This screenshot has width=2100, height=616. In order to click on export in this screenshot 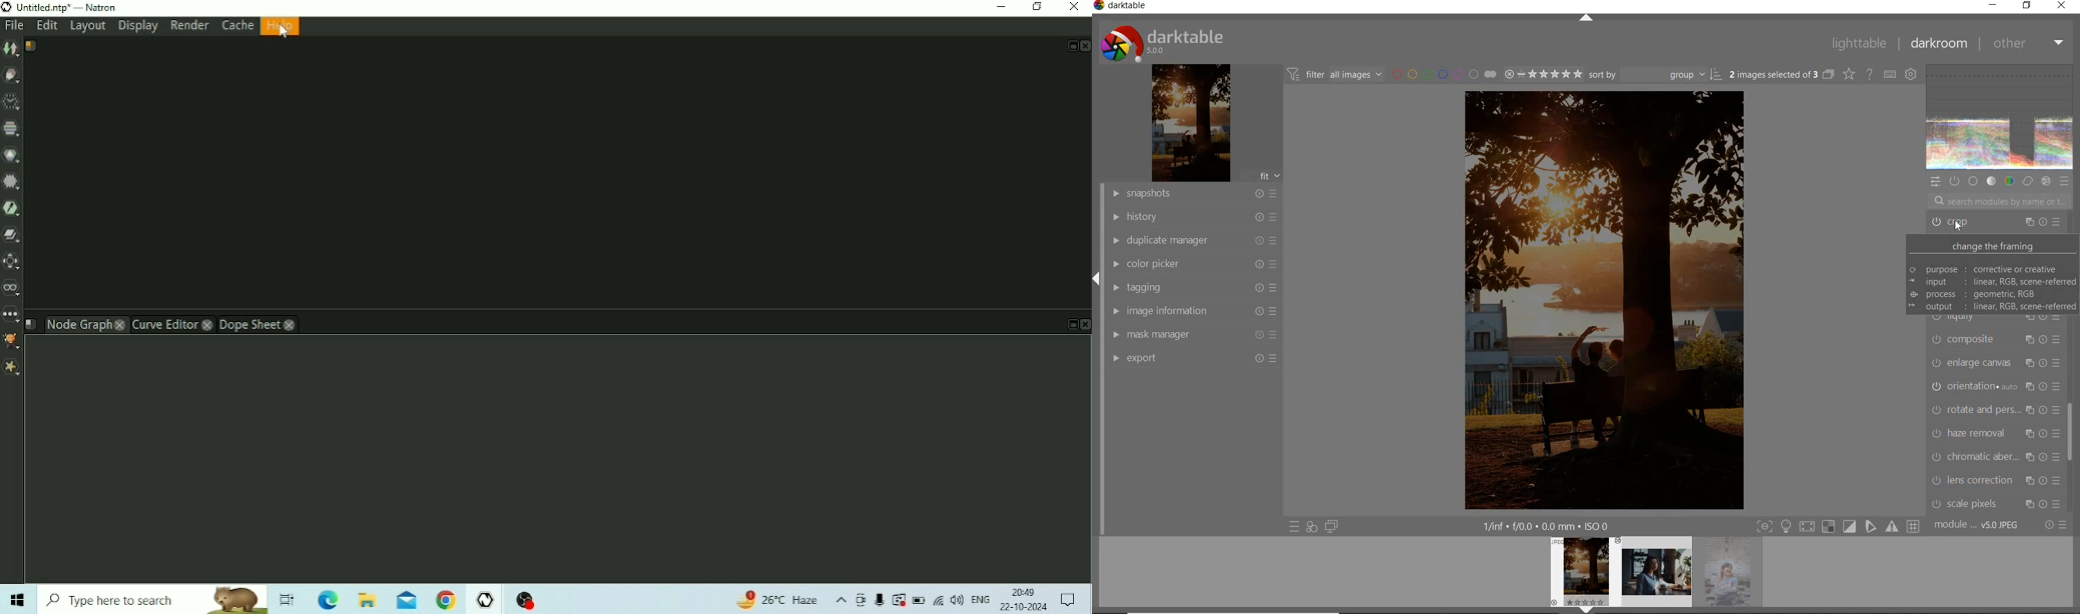, I will do `click(1193, 358)`.